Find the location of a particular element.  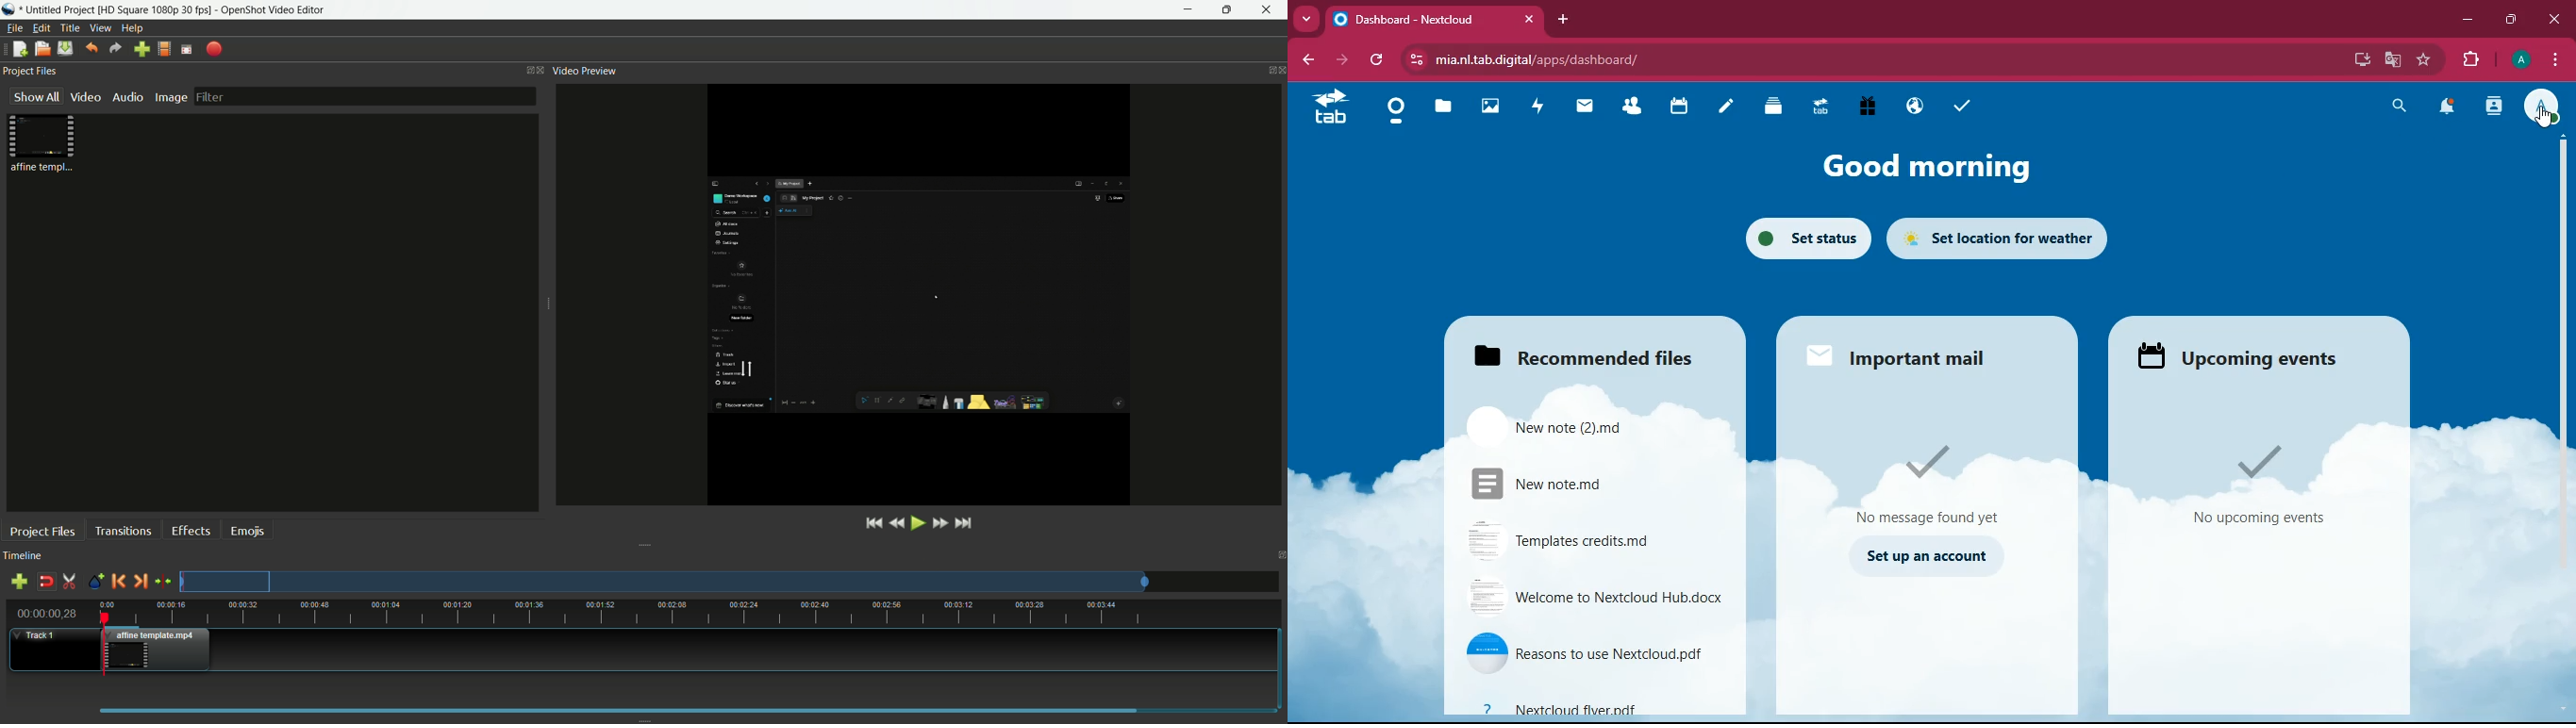

profile is located at coordinates (2518, 60).